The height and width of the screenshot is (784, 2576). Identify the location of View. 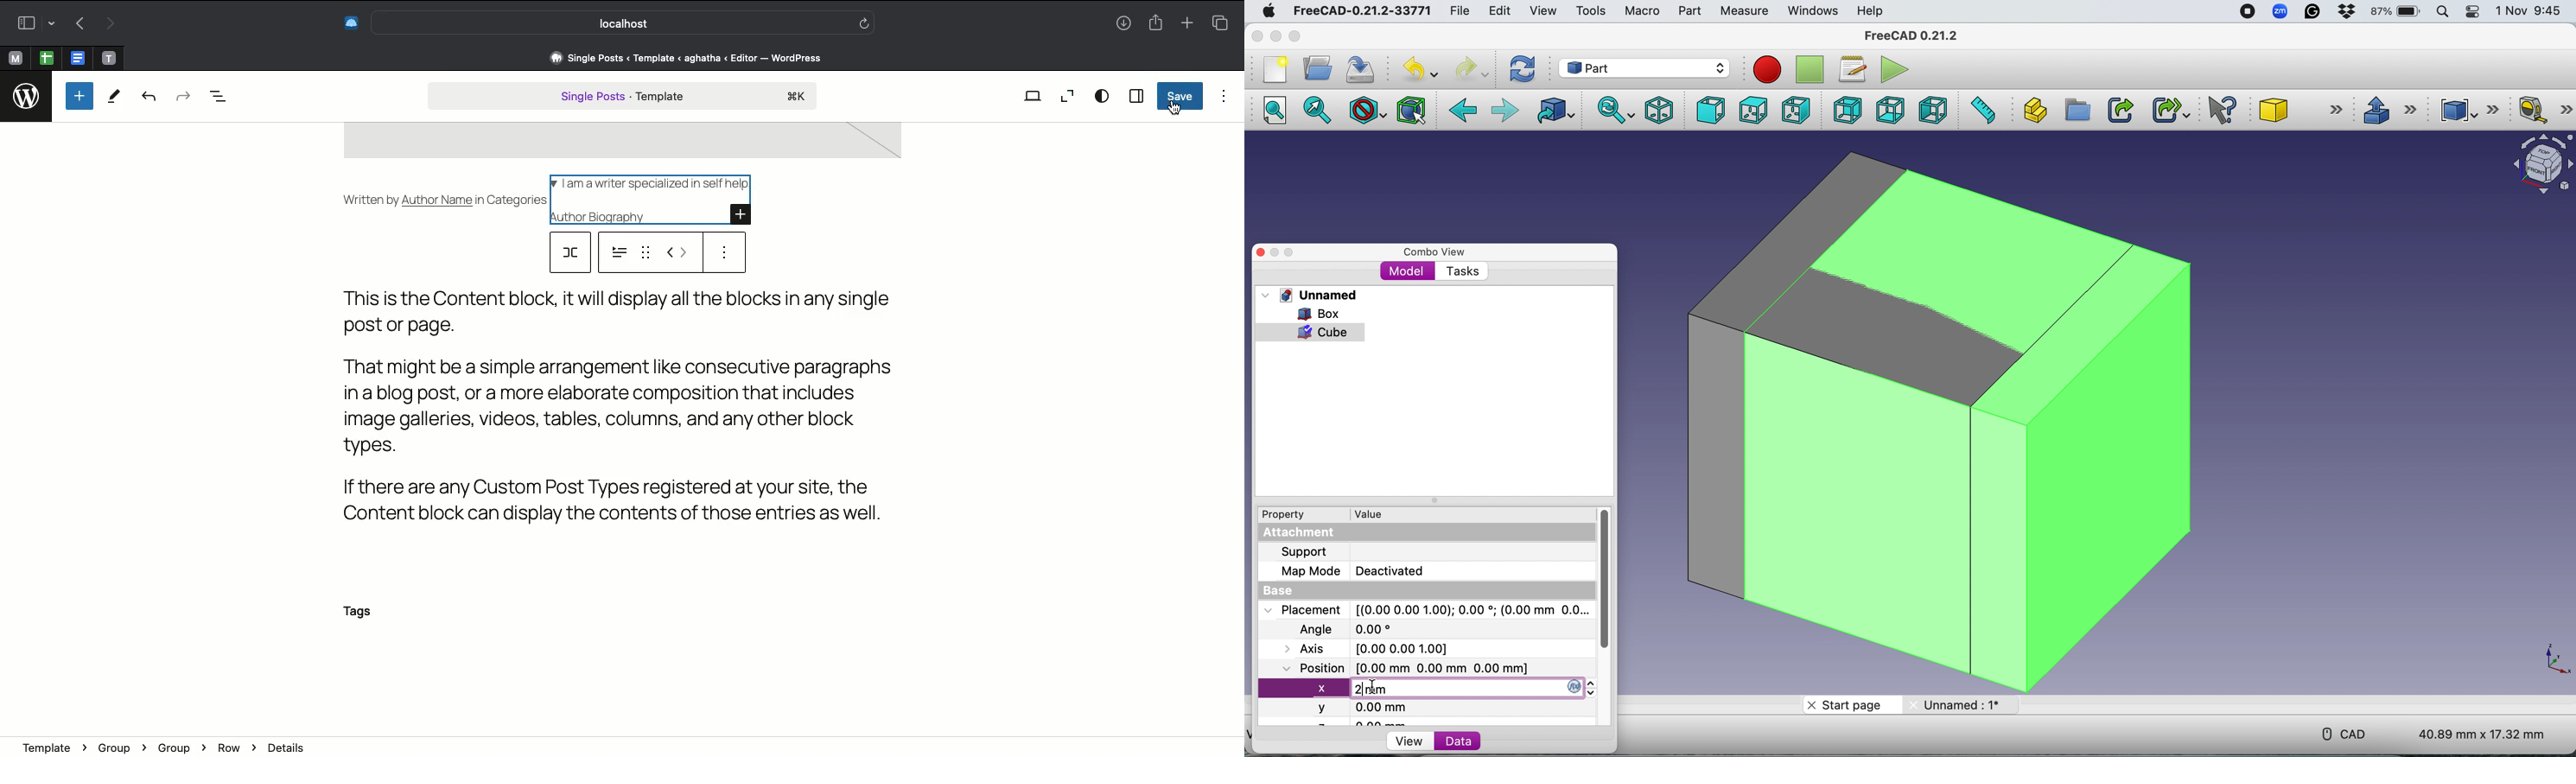
(1406, 740).